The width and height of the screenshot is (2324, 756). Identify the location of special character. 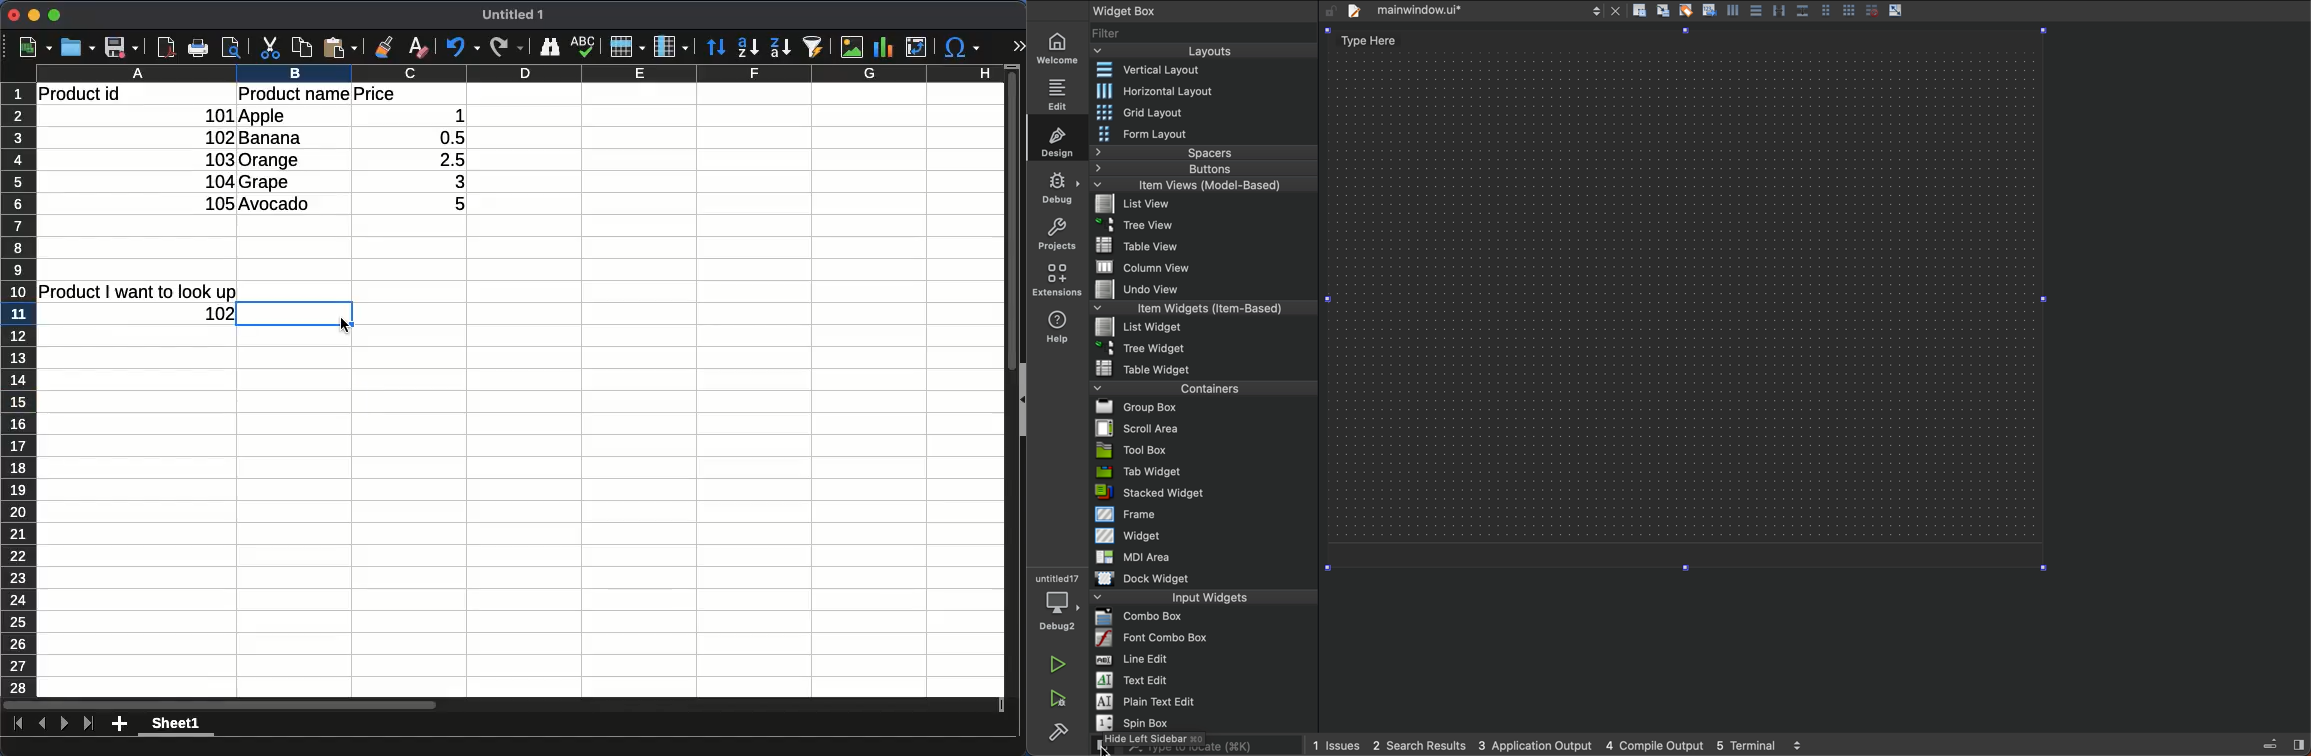
(960, 47).